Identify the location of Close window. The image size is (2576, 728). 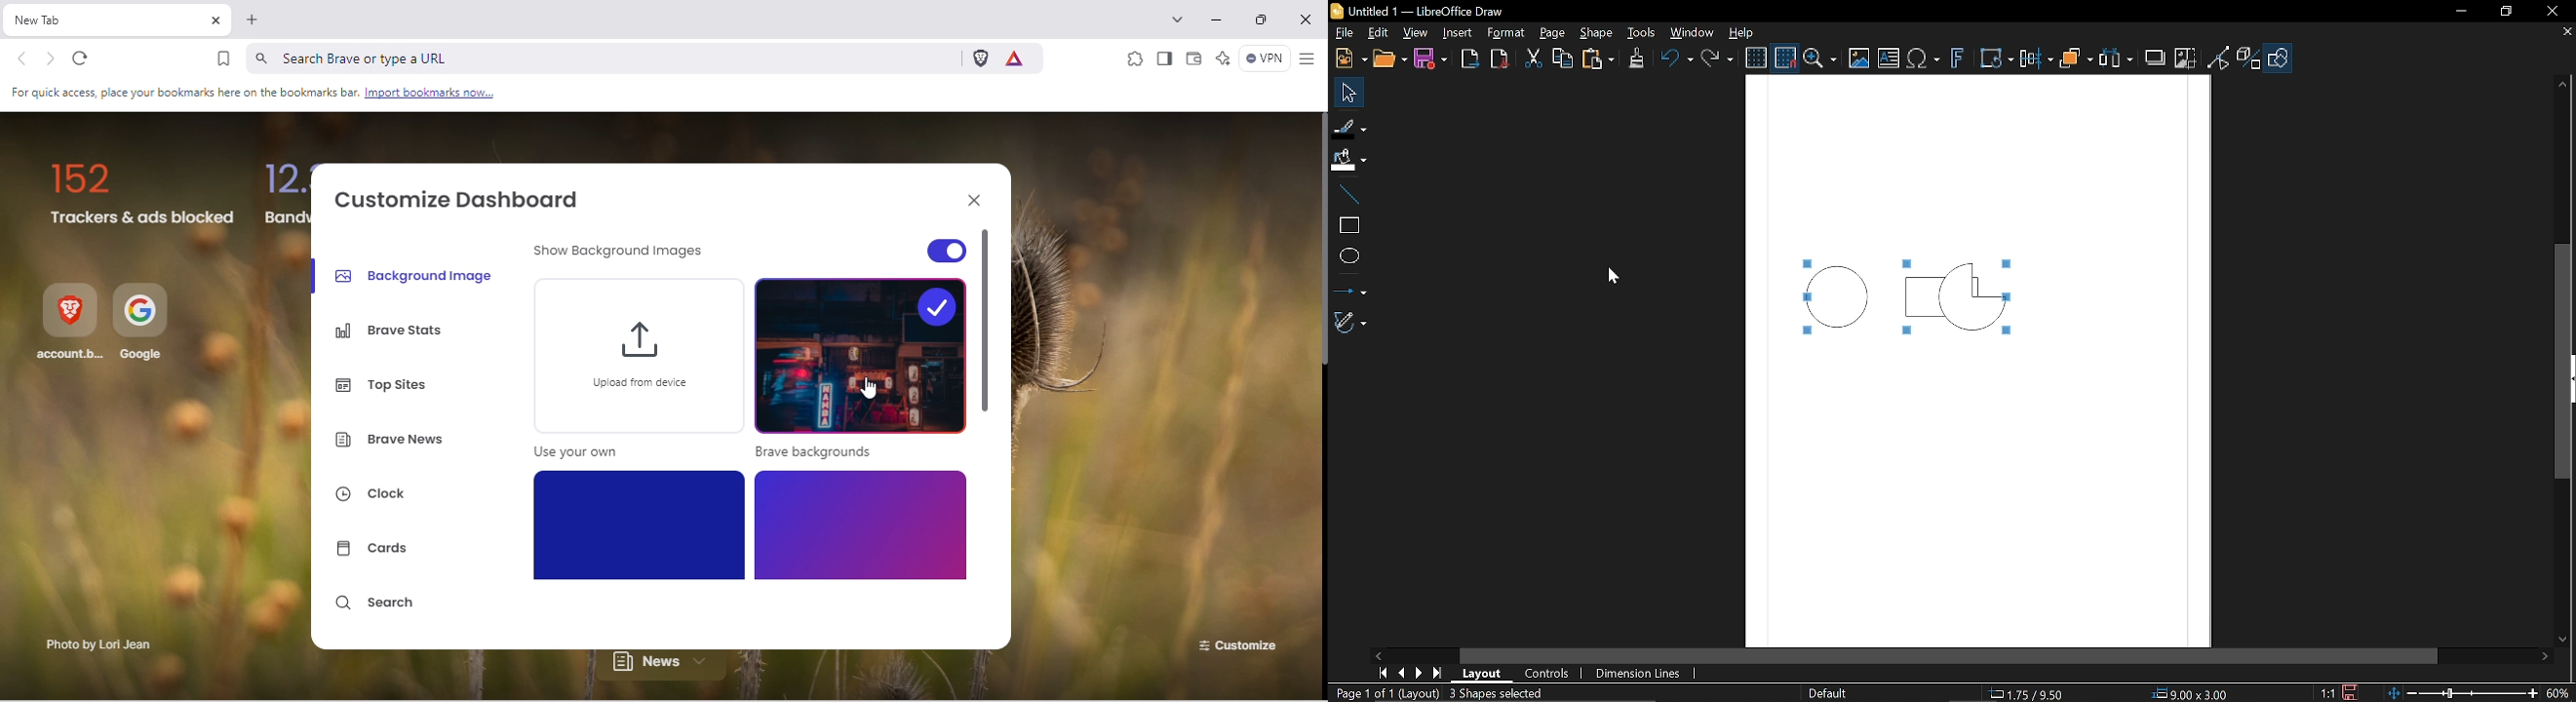
(2551, 9).